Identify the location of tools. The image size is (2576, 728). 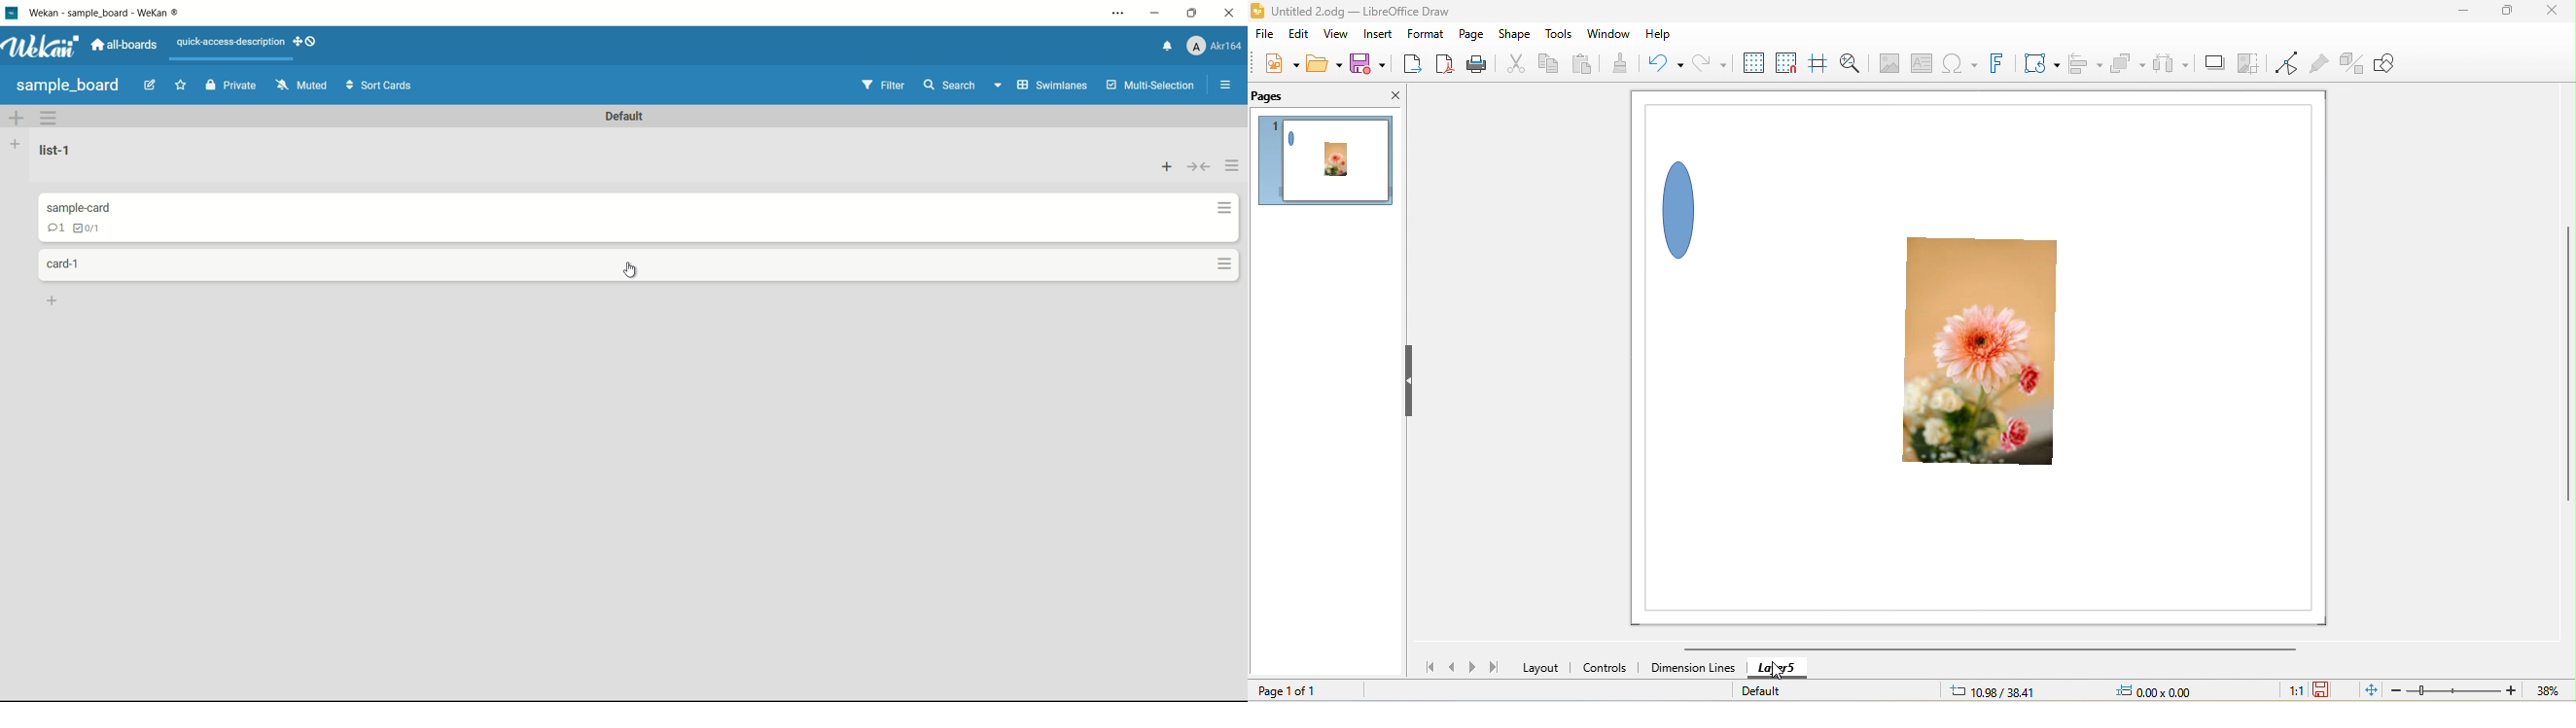
(1560, 36).